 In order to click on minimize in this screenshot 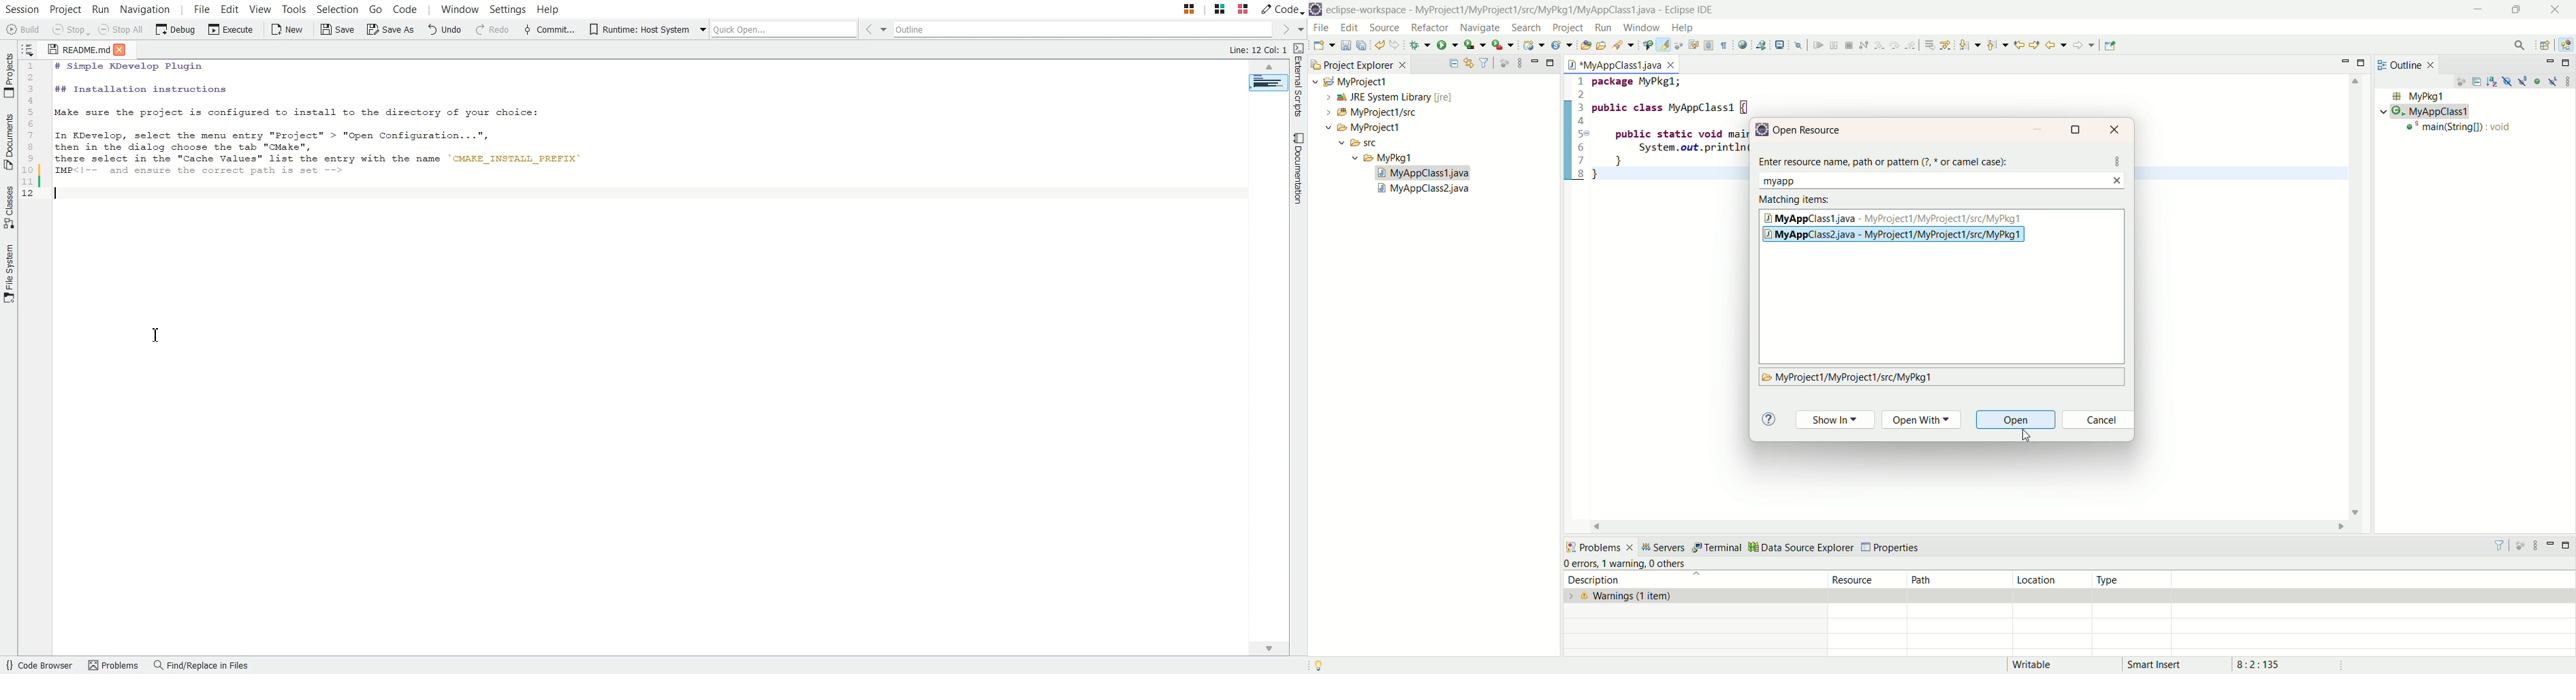, I will do `click(2348, 61)`.